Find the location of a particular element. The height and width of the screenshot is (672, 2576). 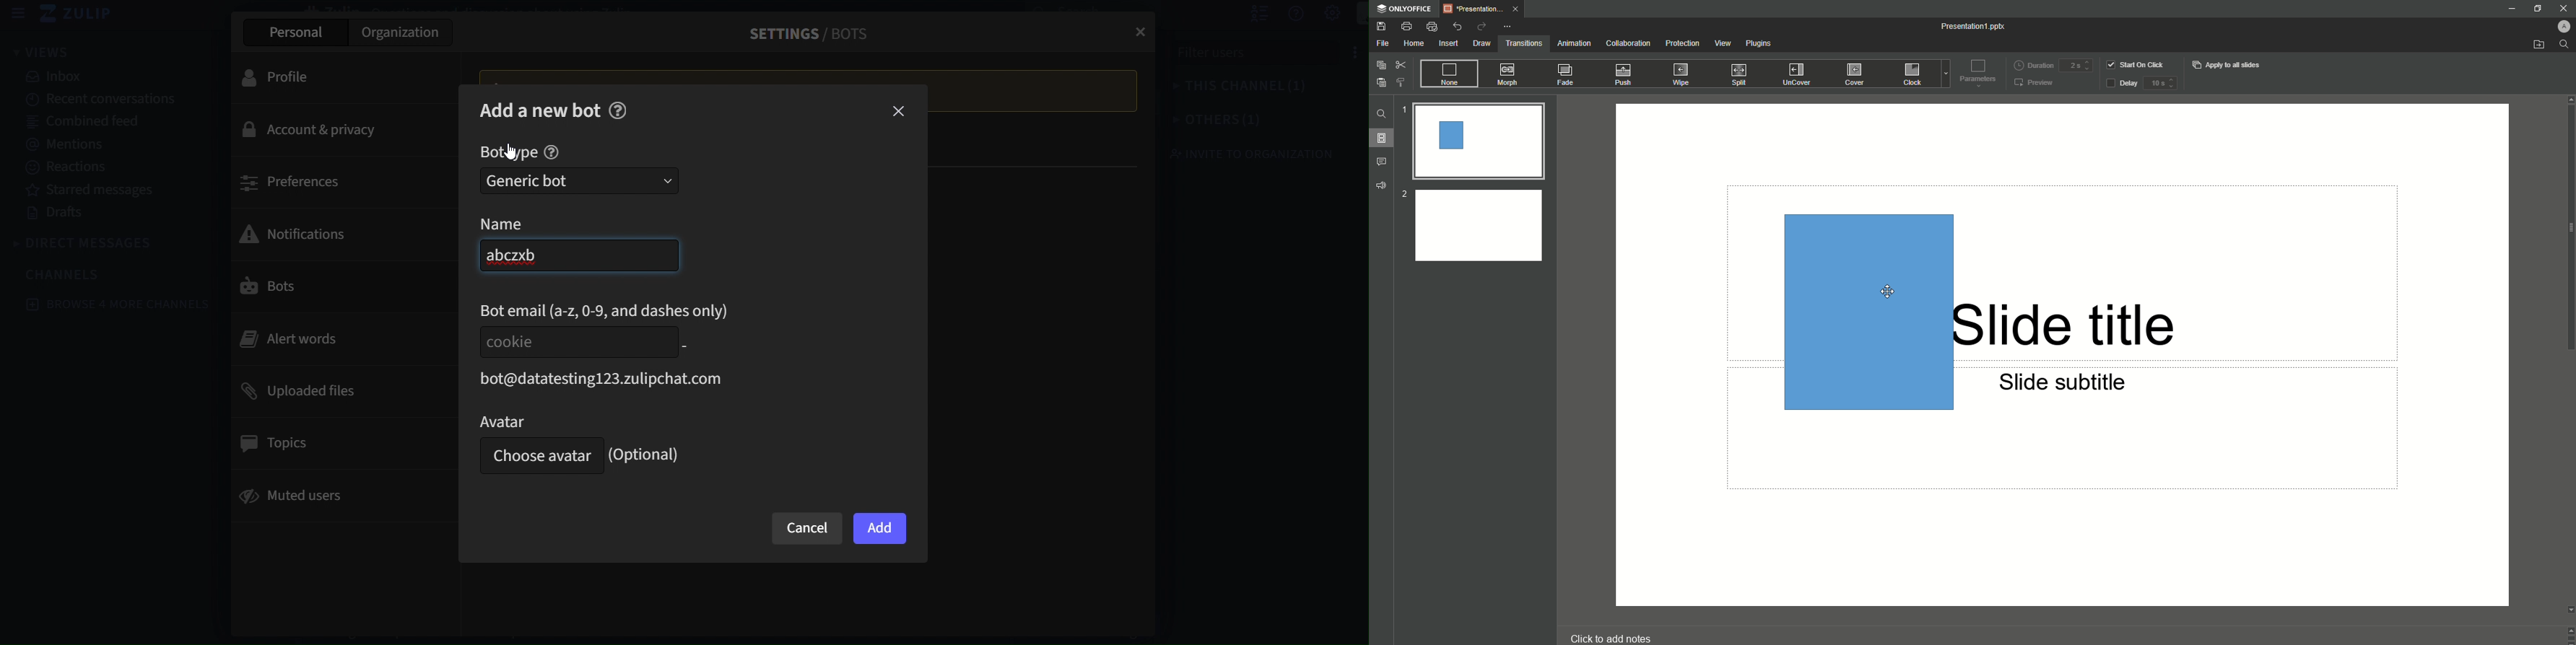

notifications is located at coordinates (336, 232).